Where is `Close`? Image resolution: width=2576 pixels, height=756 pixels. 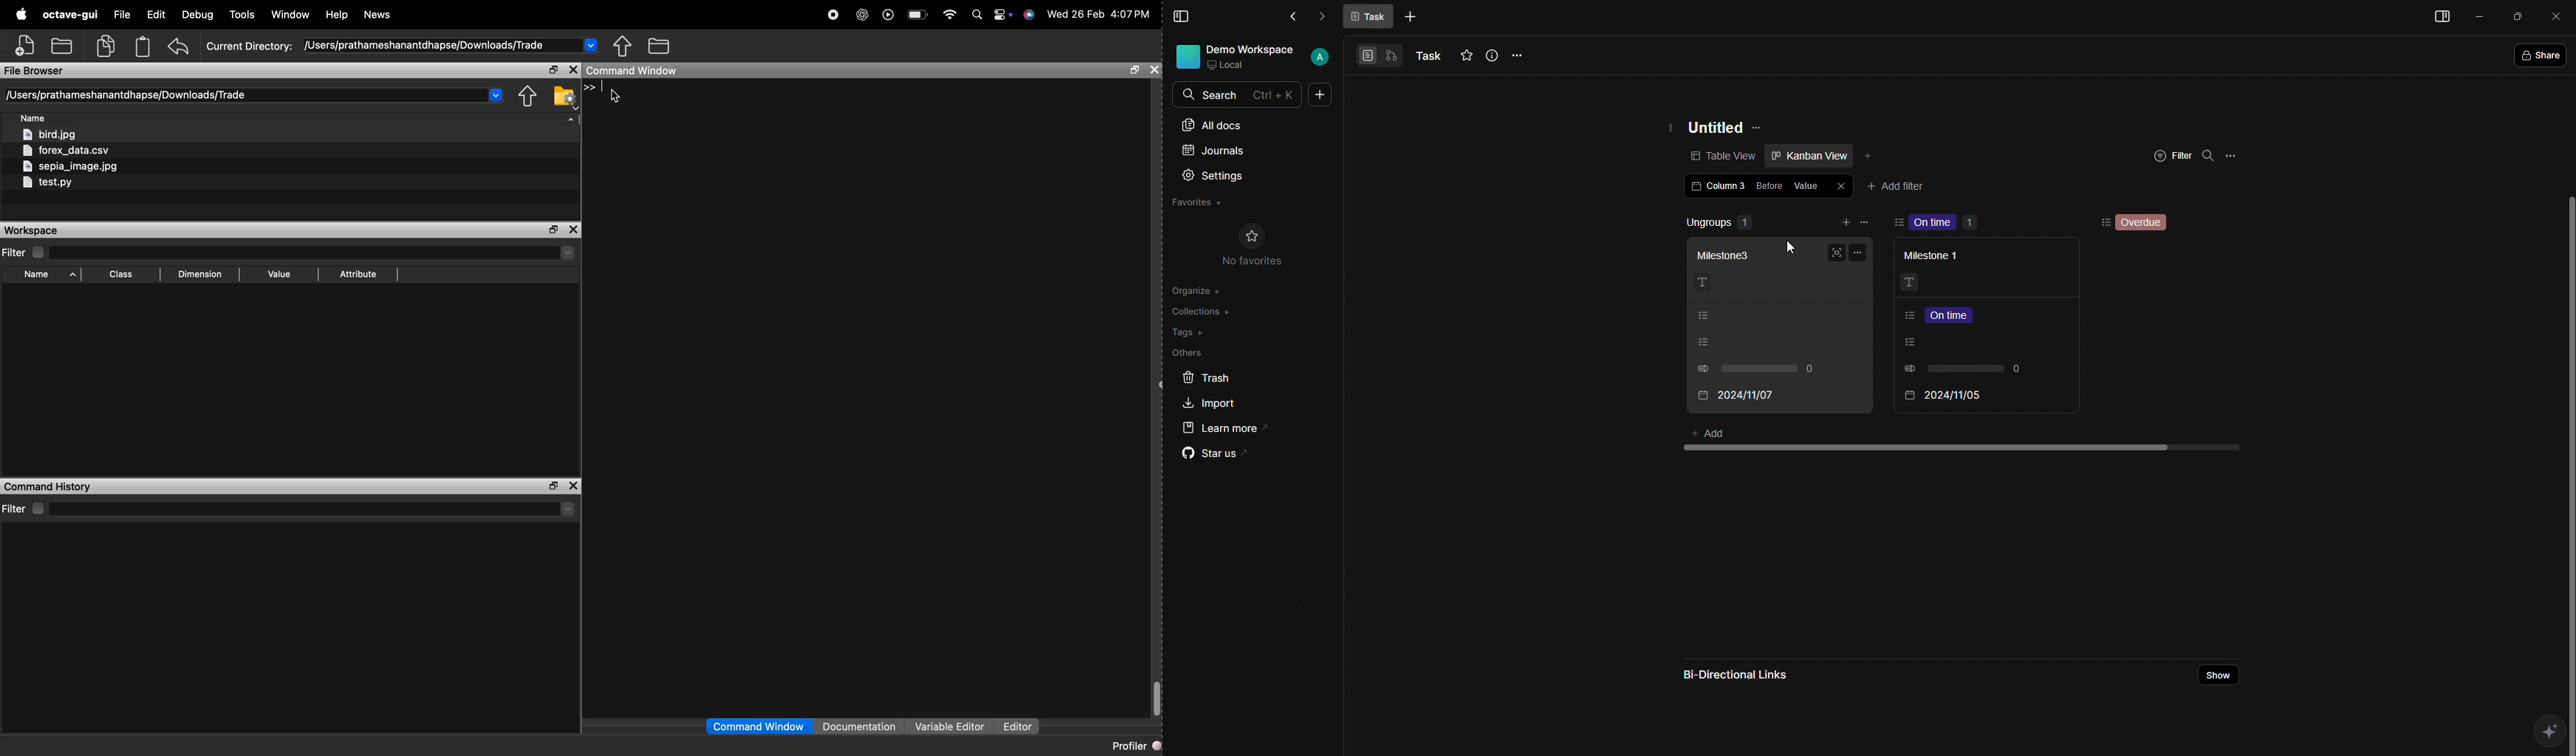
Close is located at coordinates (2558, 15).